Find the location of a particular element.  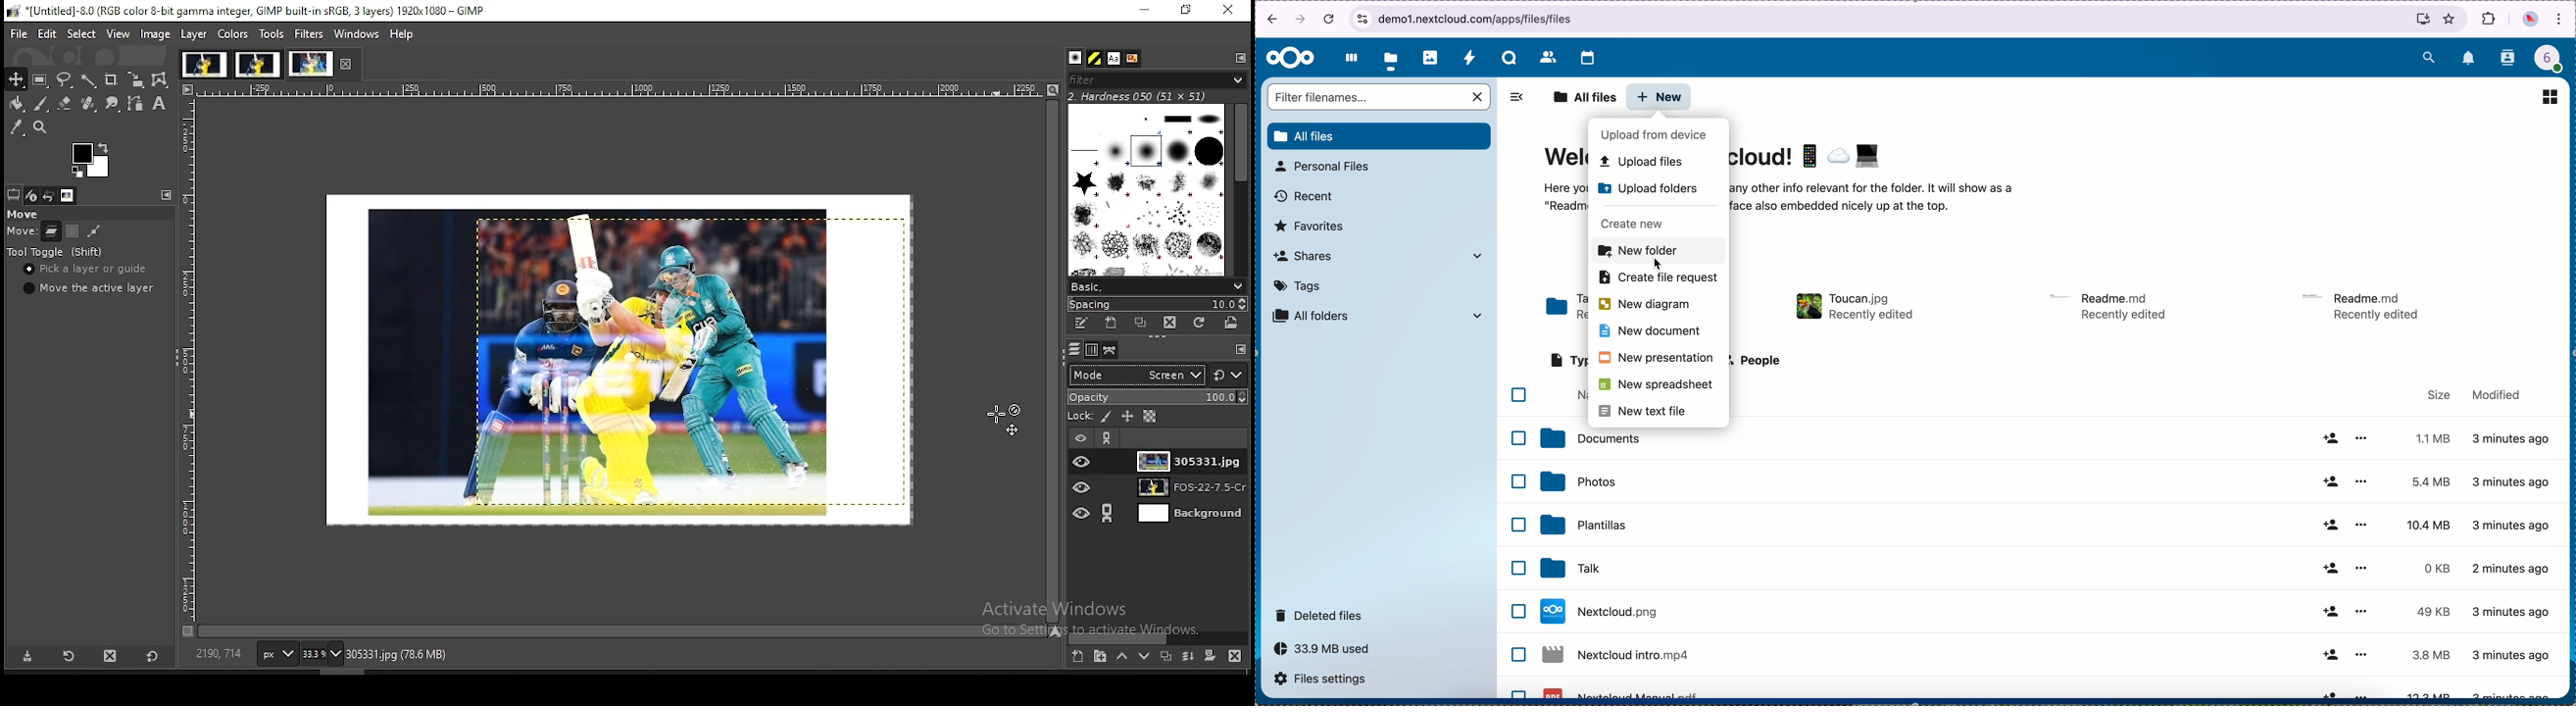

type is located at coordinates (1568, 362).